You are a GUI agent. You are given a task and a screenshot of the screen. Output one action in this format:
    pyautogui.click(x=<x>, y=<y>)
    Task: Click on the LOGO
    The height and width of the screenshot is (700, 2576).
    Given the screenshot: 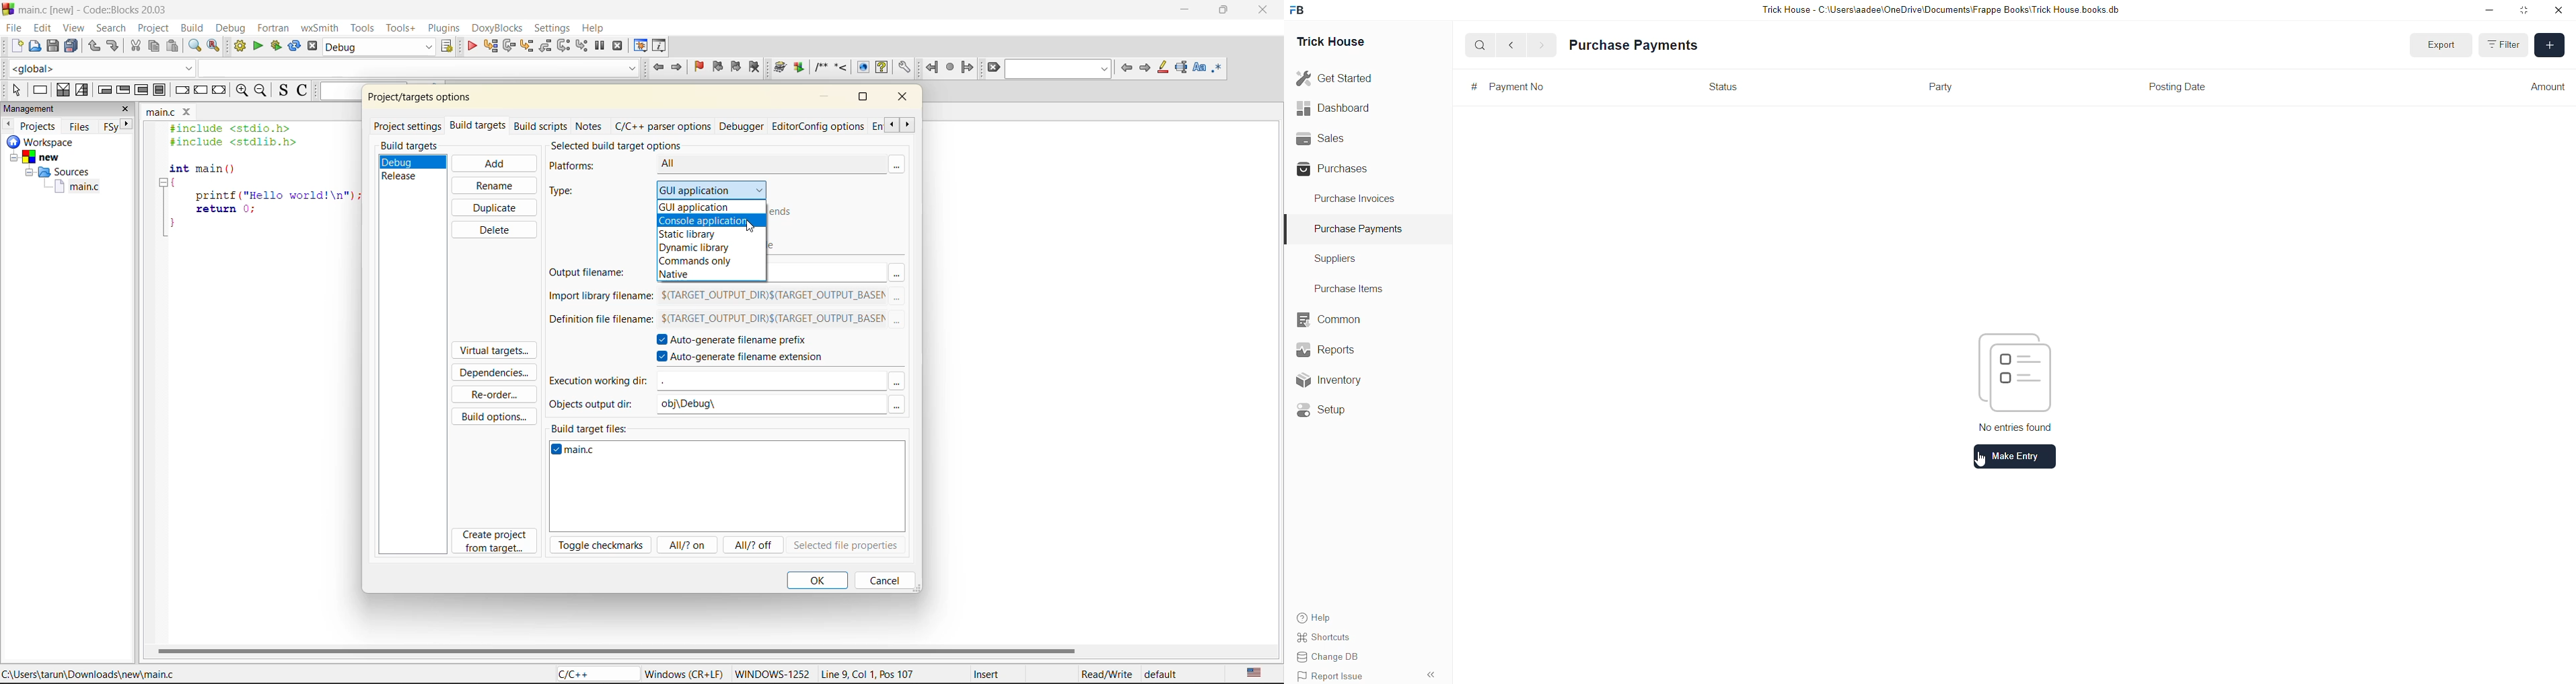 What is the action you would take?
    pyautogui.click(x=2011, y=372)
    